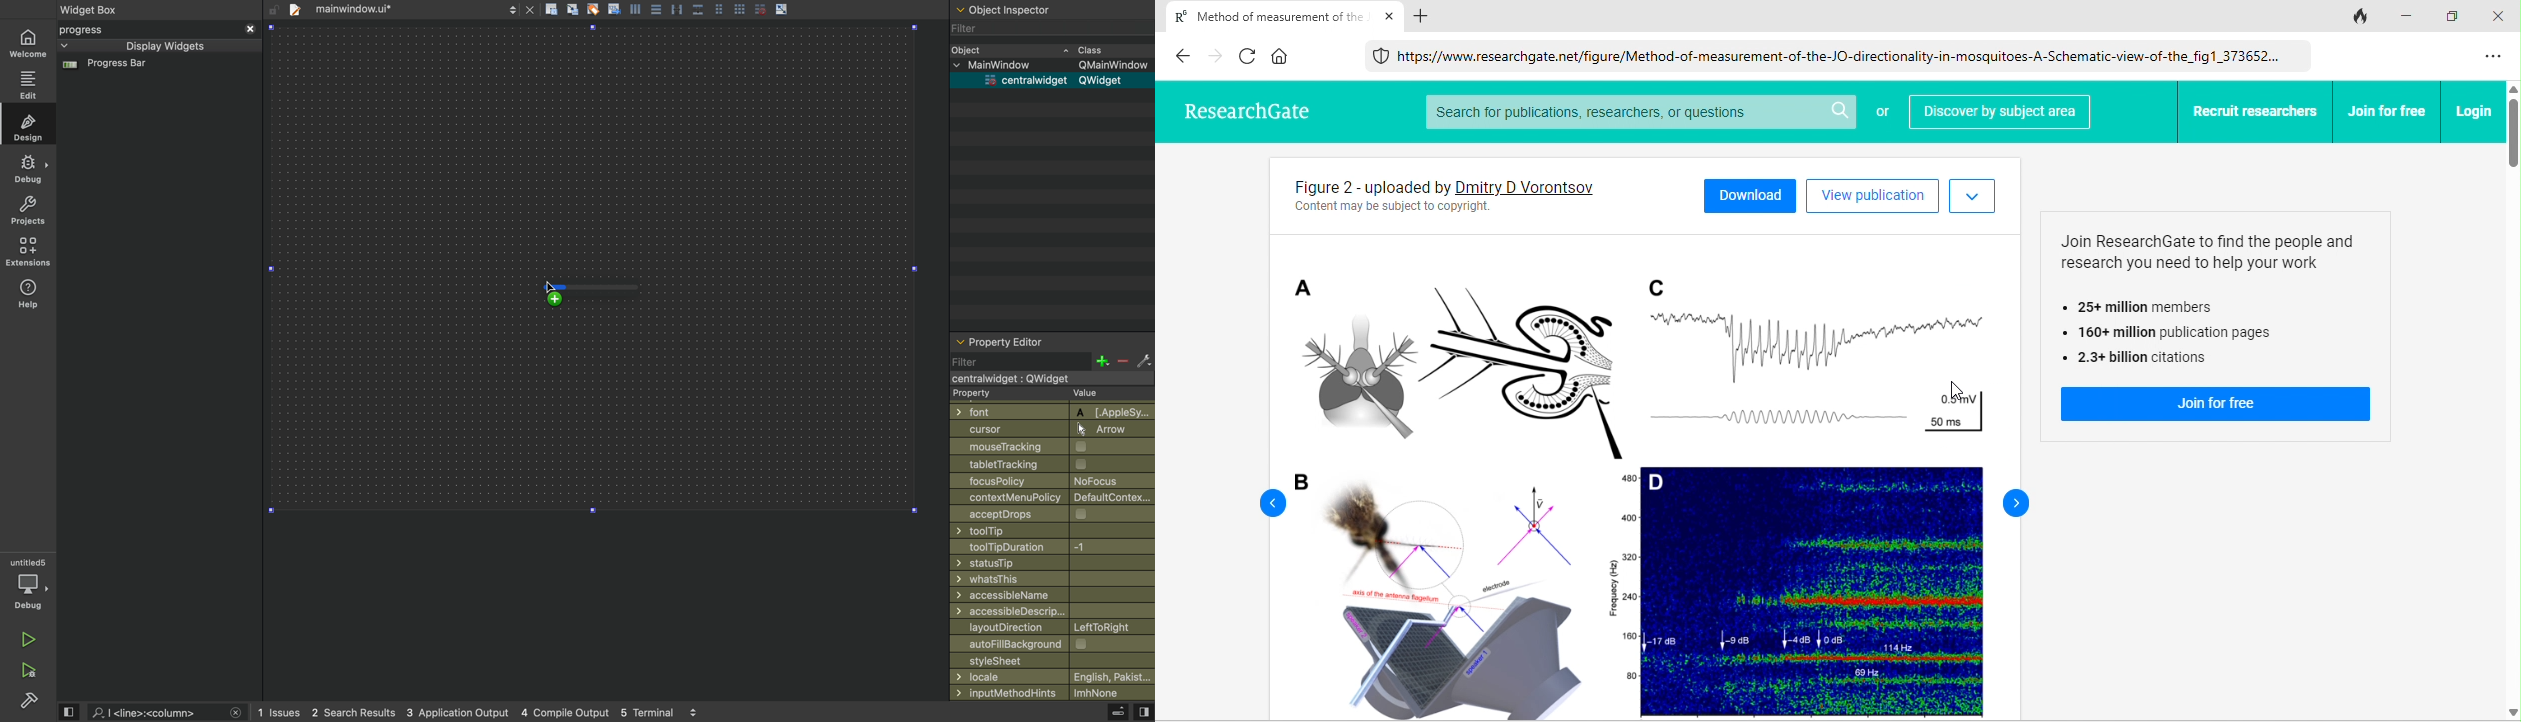  Describe the element at coordinates (1639, 112) in the screenshot. I see `search for publications, researchers or questions` at that location.